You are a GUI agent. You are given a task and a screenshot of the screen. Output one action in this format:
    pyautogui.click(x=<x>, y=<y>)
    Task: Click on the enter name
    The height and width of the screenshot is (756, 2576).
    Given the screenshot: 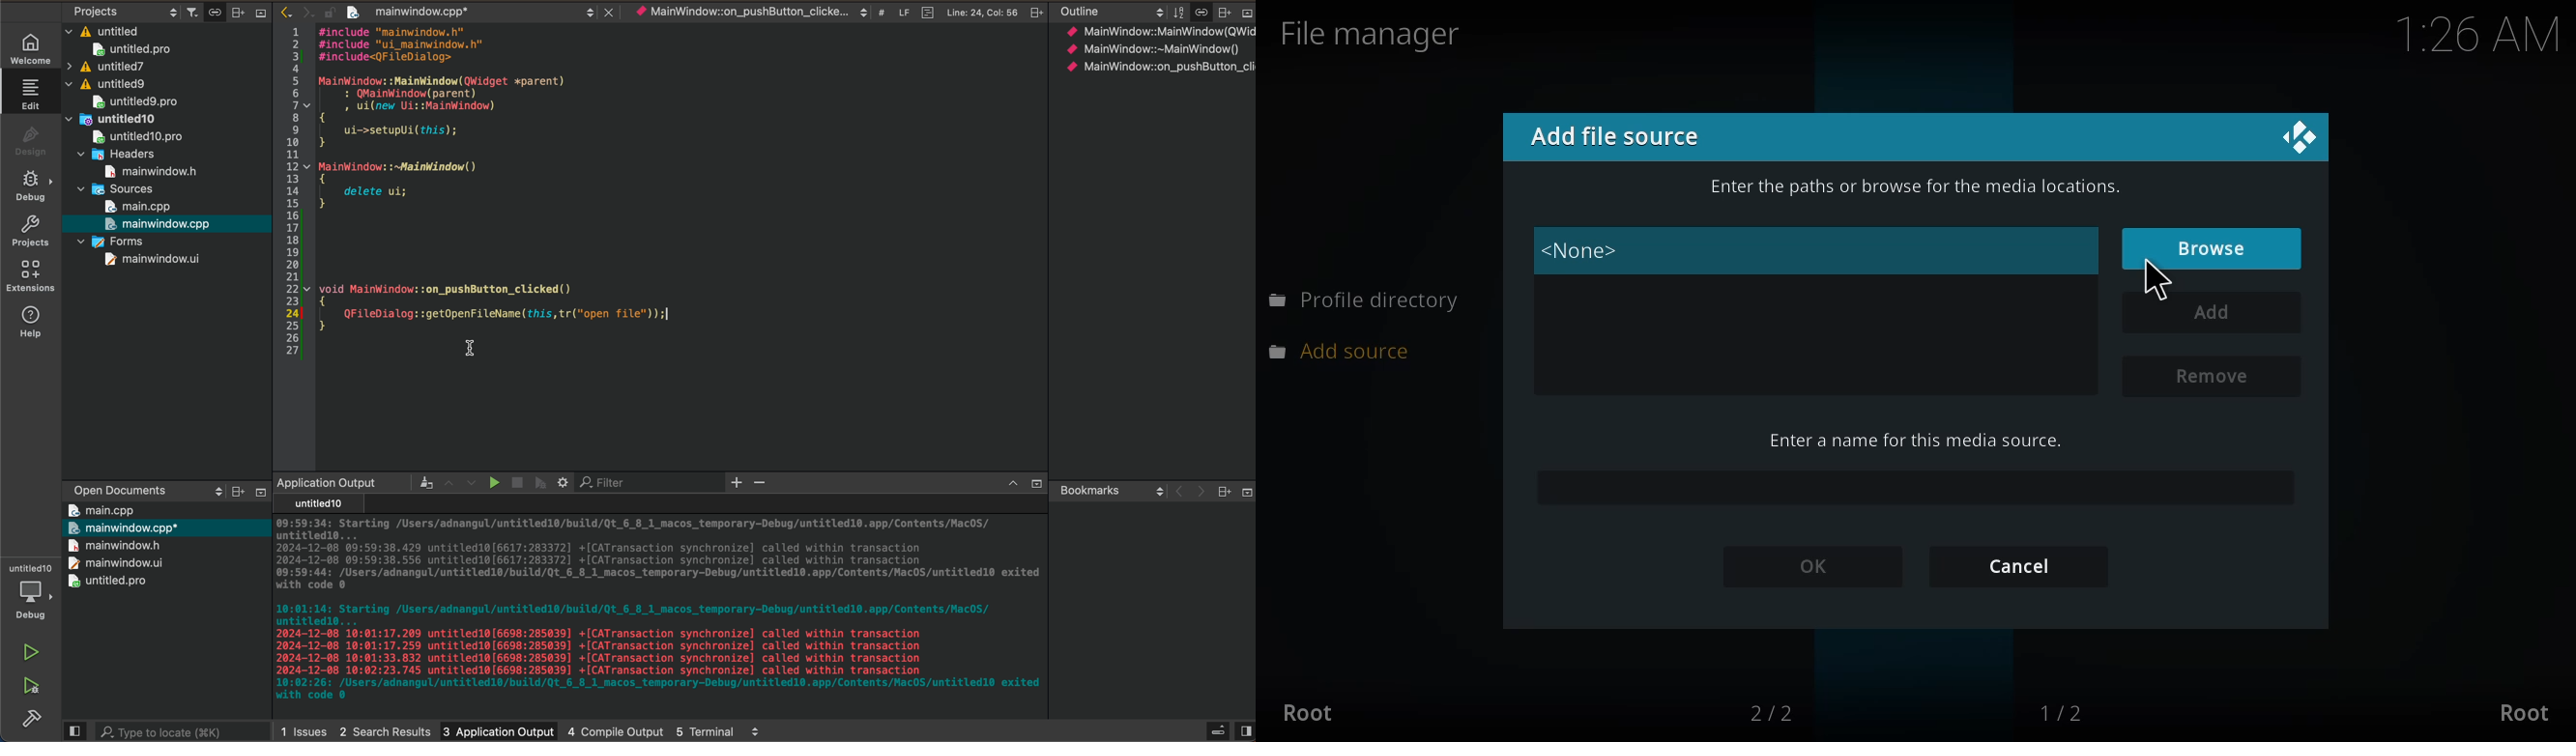 What is the action you would take?
    pyautogui.click(x=1909, y=439)
    